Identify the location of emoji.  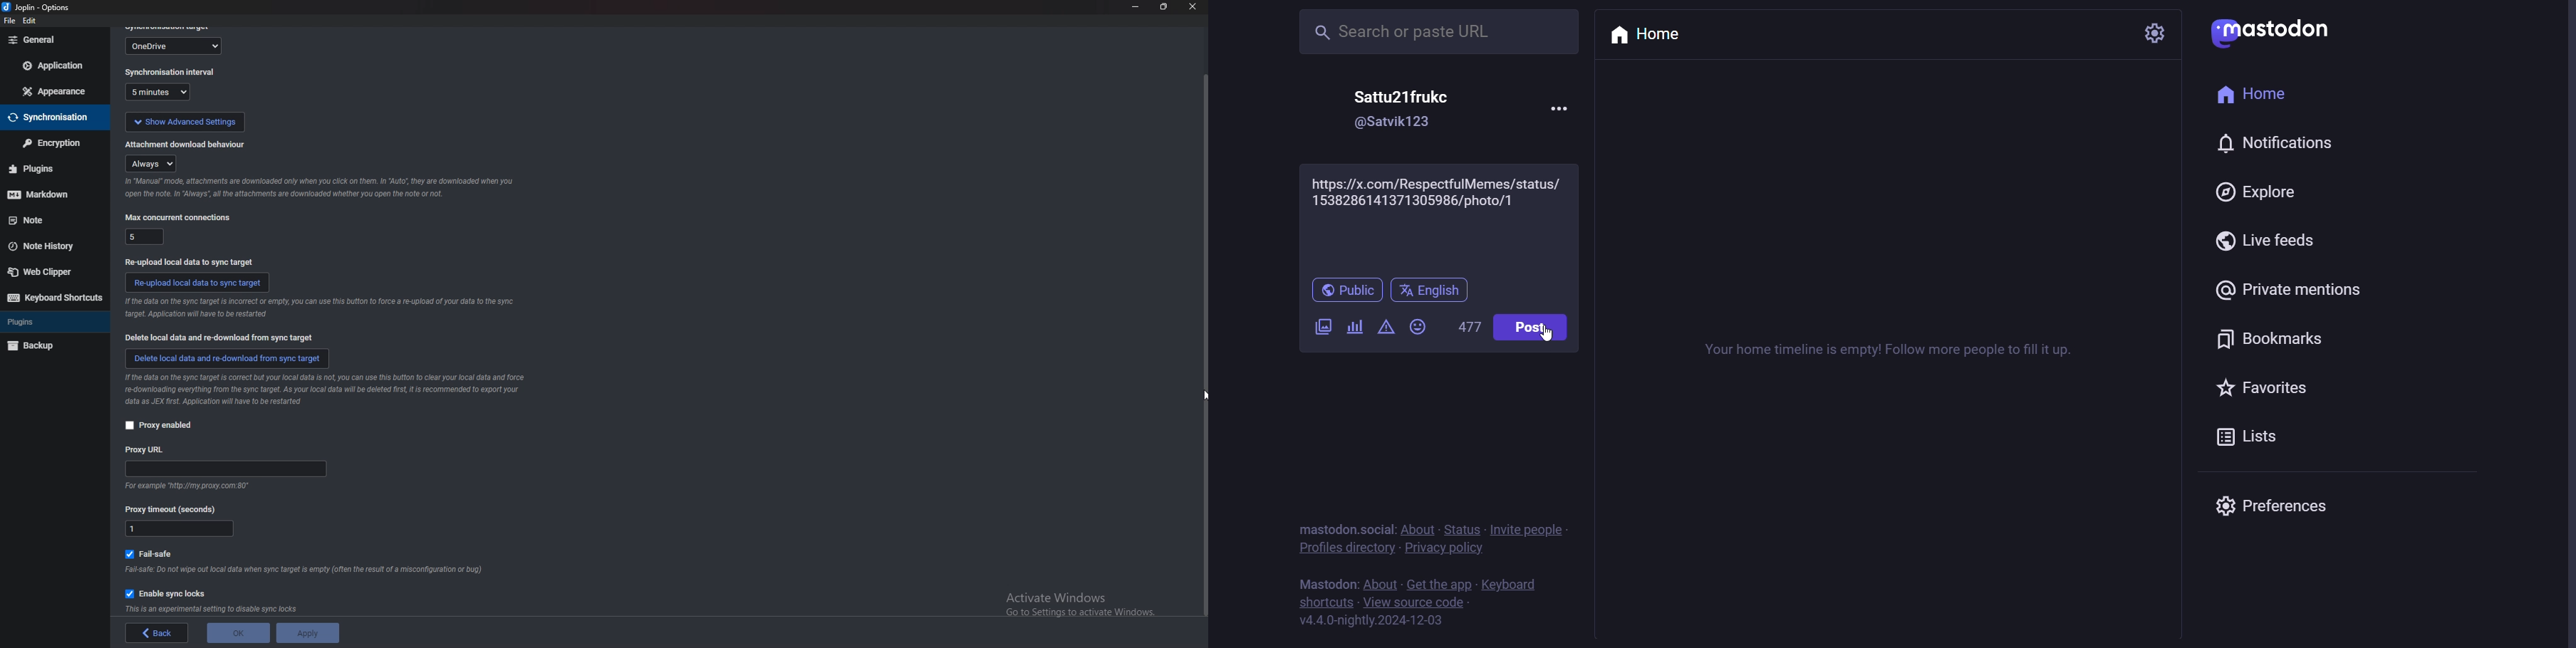
(1418, 328).